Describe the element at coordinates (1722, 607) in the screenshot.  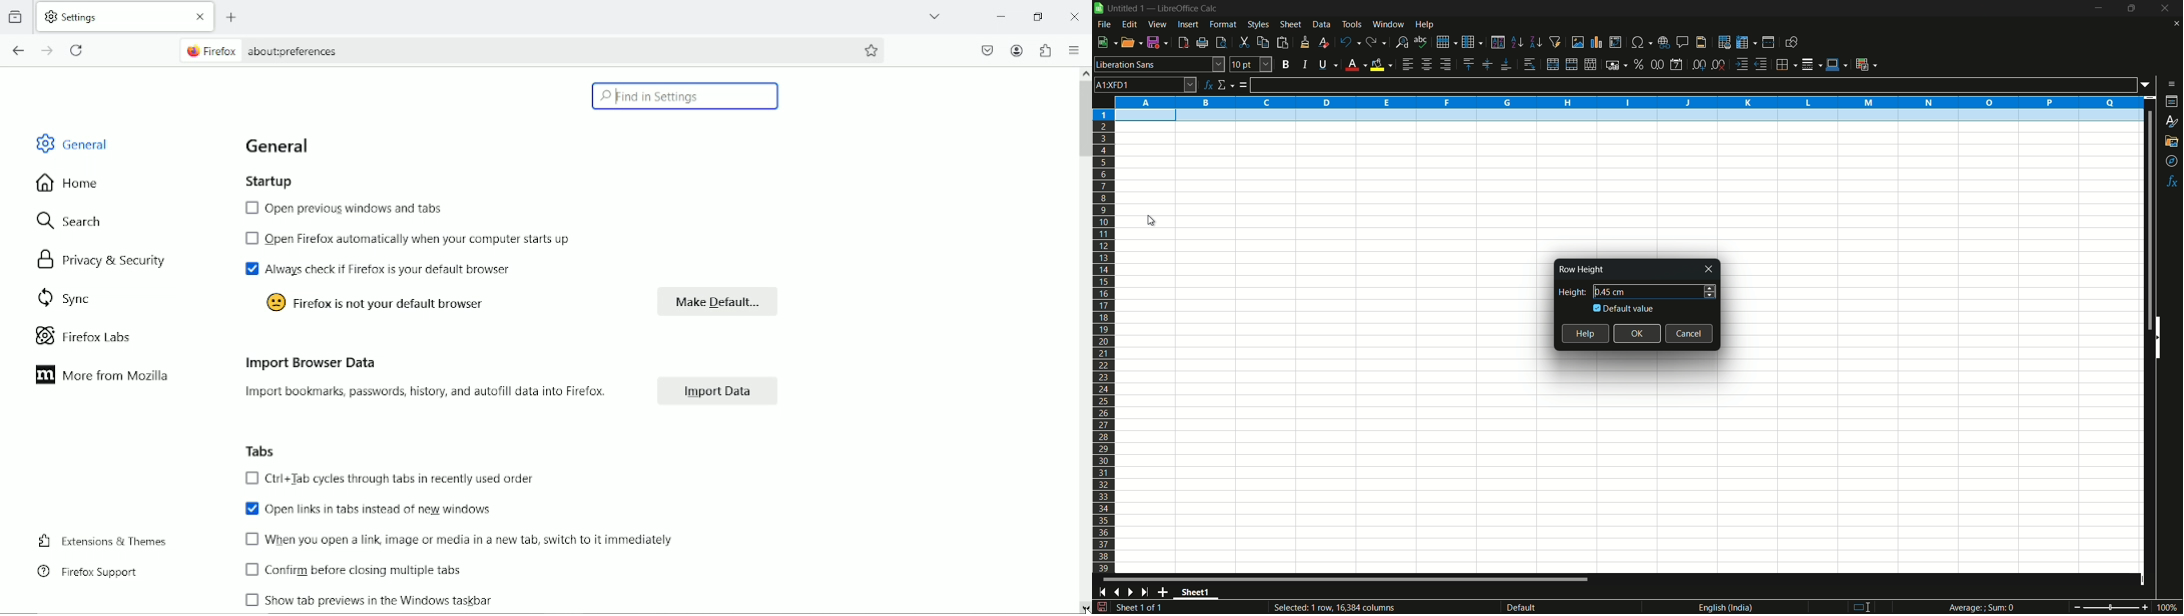
I see `language english(india)` at that location.